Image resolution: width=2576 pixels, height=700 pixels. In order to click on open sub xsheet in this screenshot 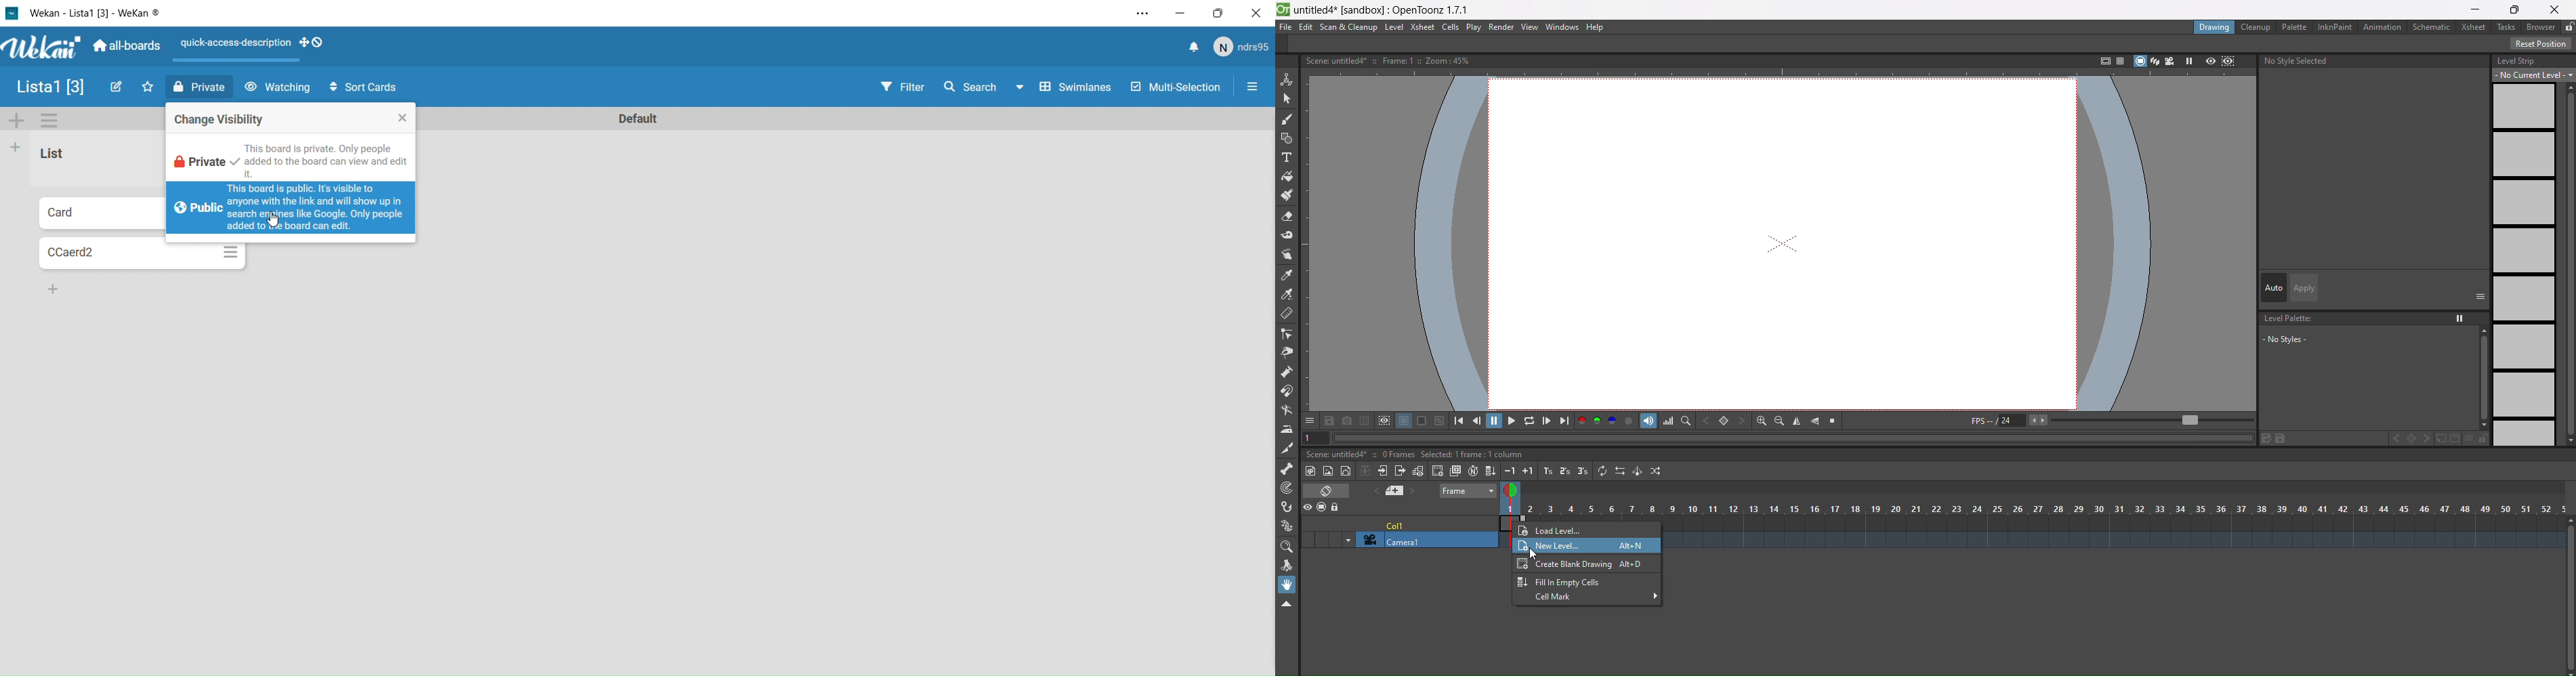, I will do `click(1382, 471)`.